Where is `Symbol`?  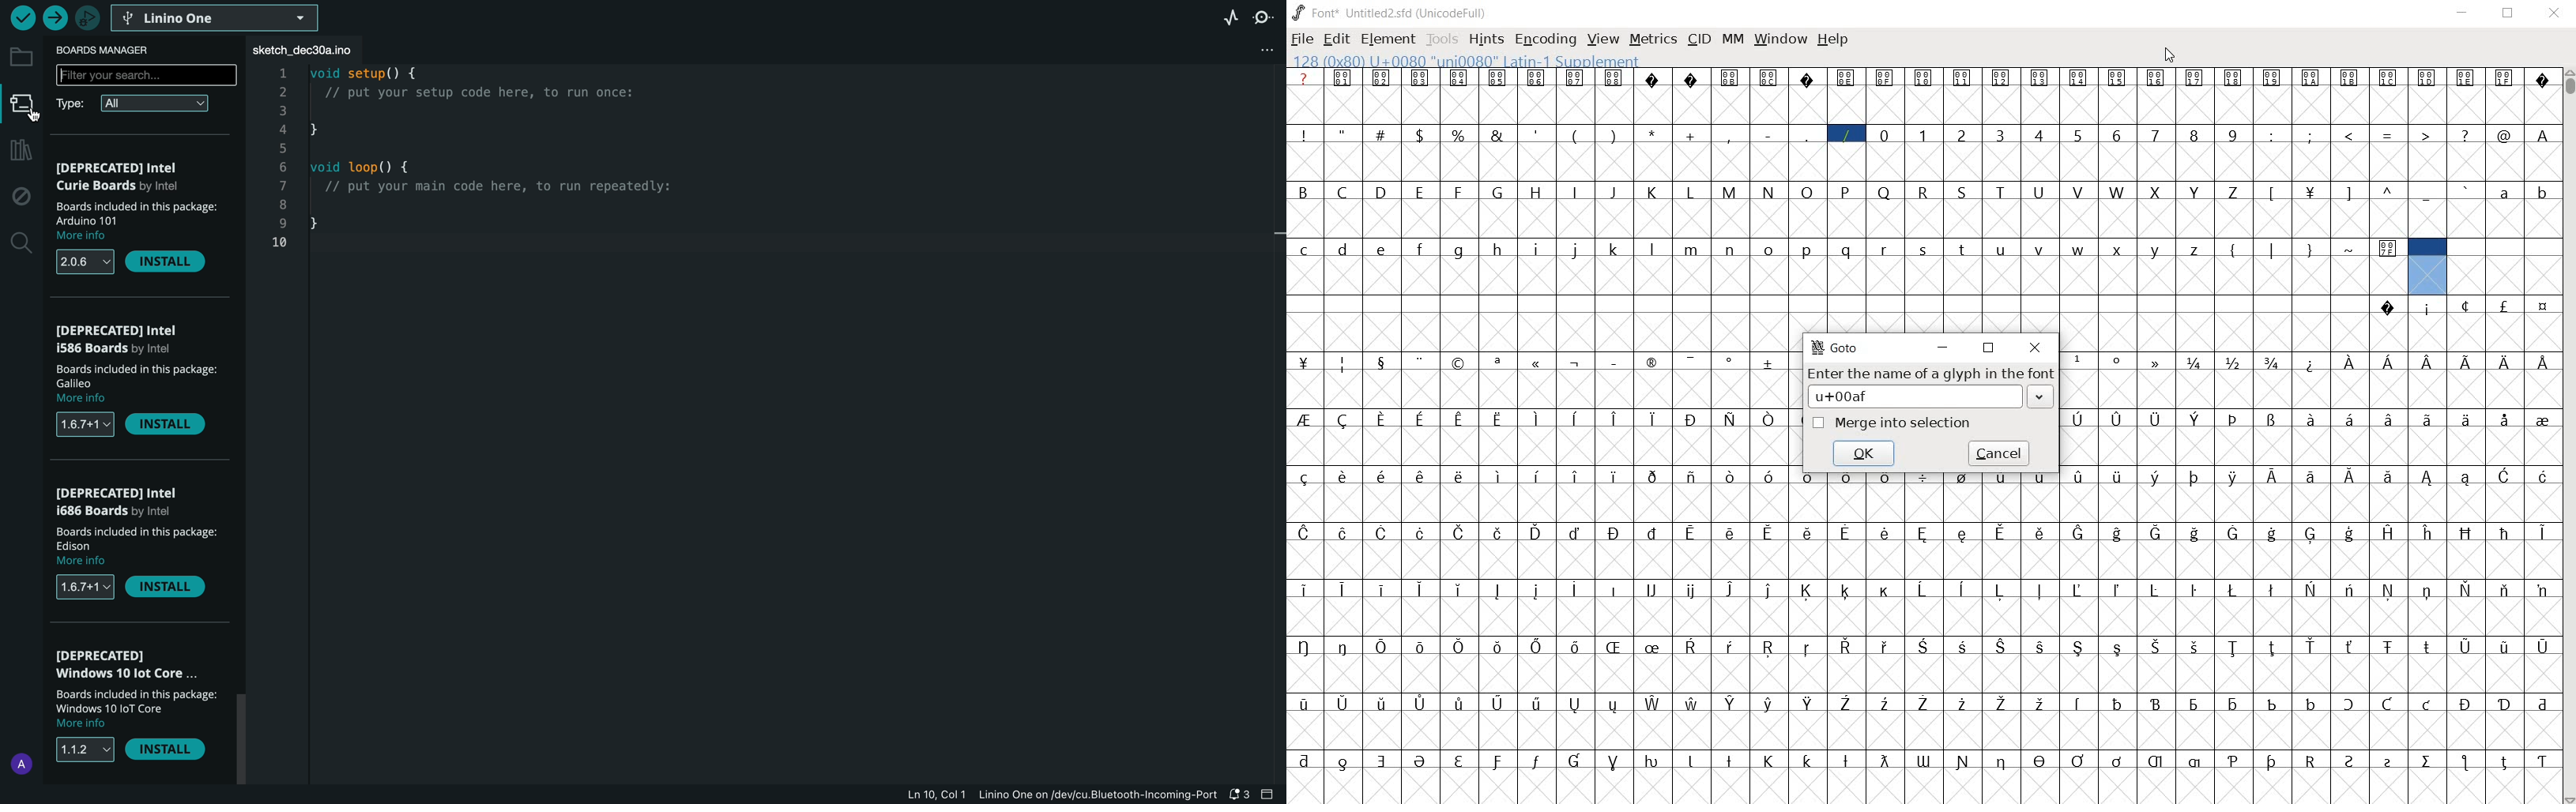 Symbol is located at coordinates (2233, 77).